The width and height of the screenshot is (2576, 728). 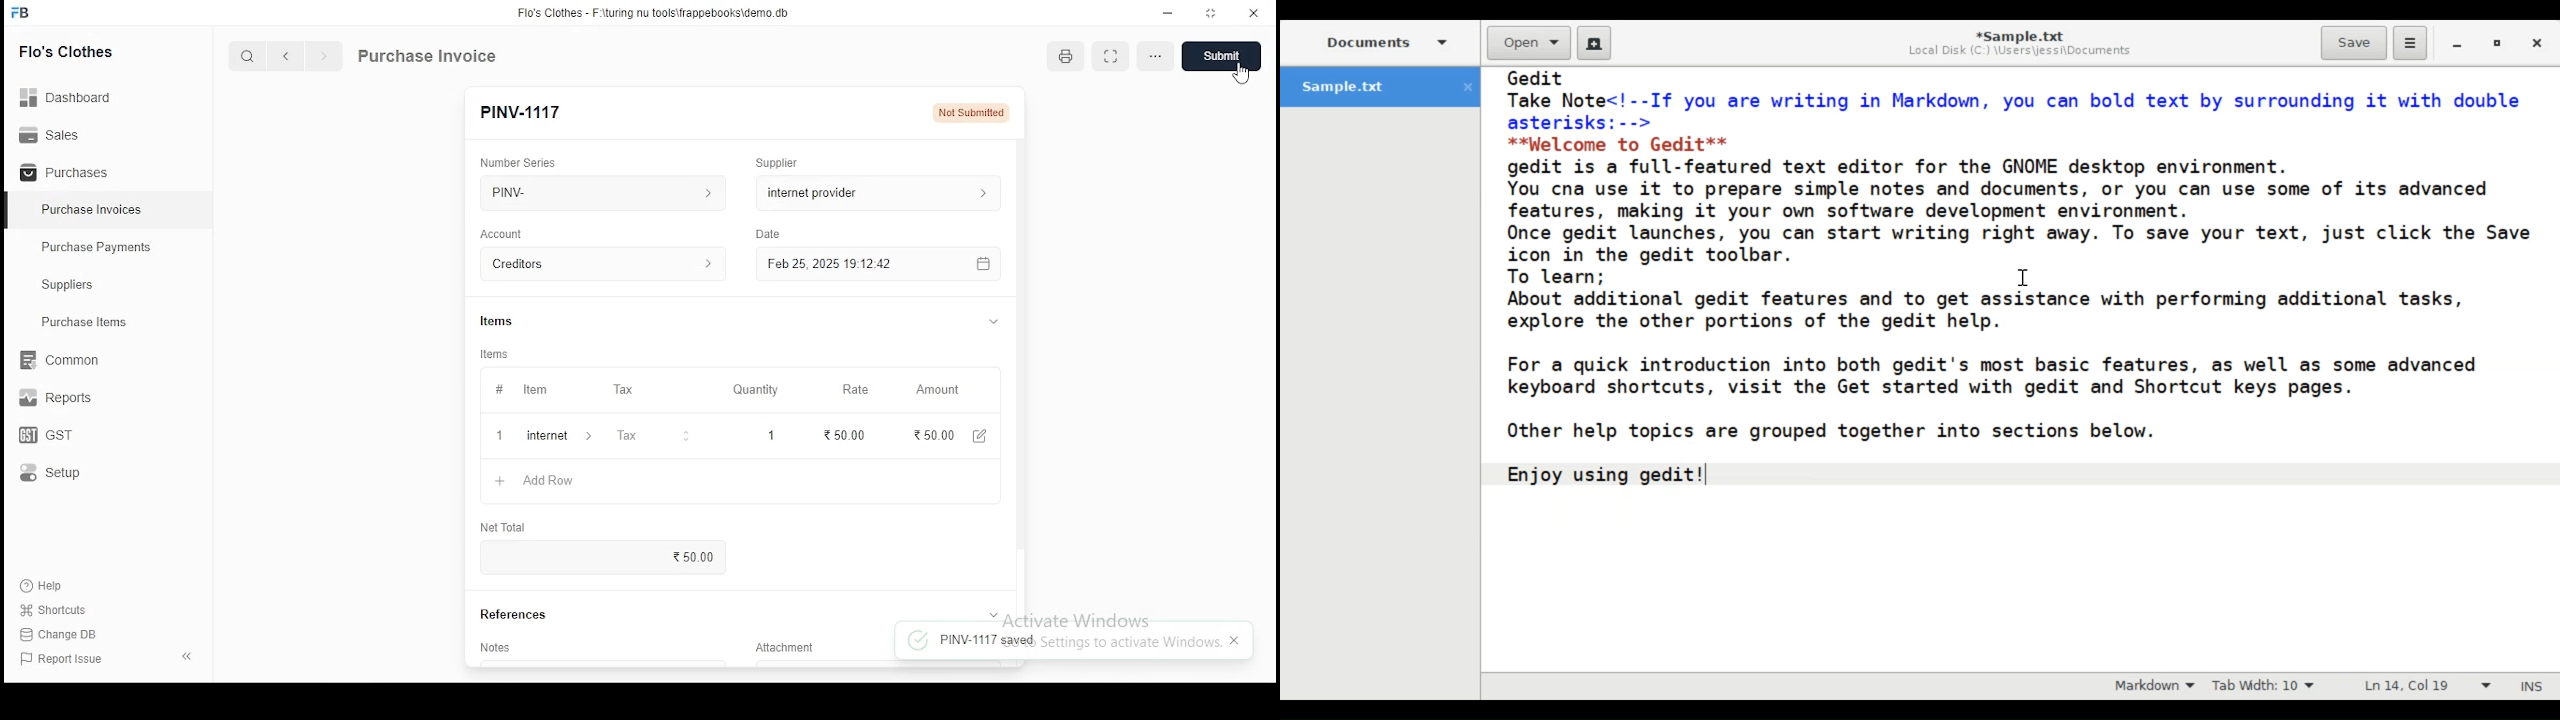 I want to click on more, so click(x=1153, y=56).